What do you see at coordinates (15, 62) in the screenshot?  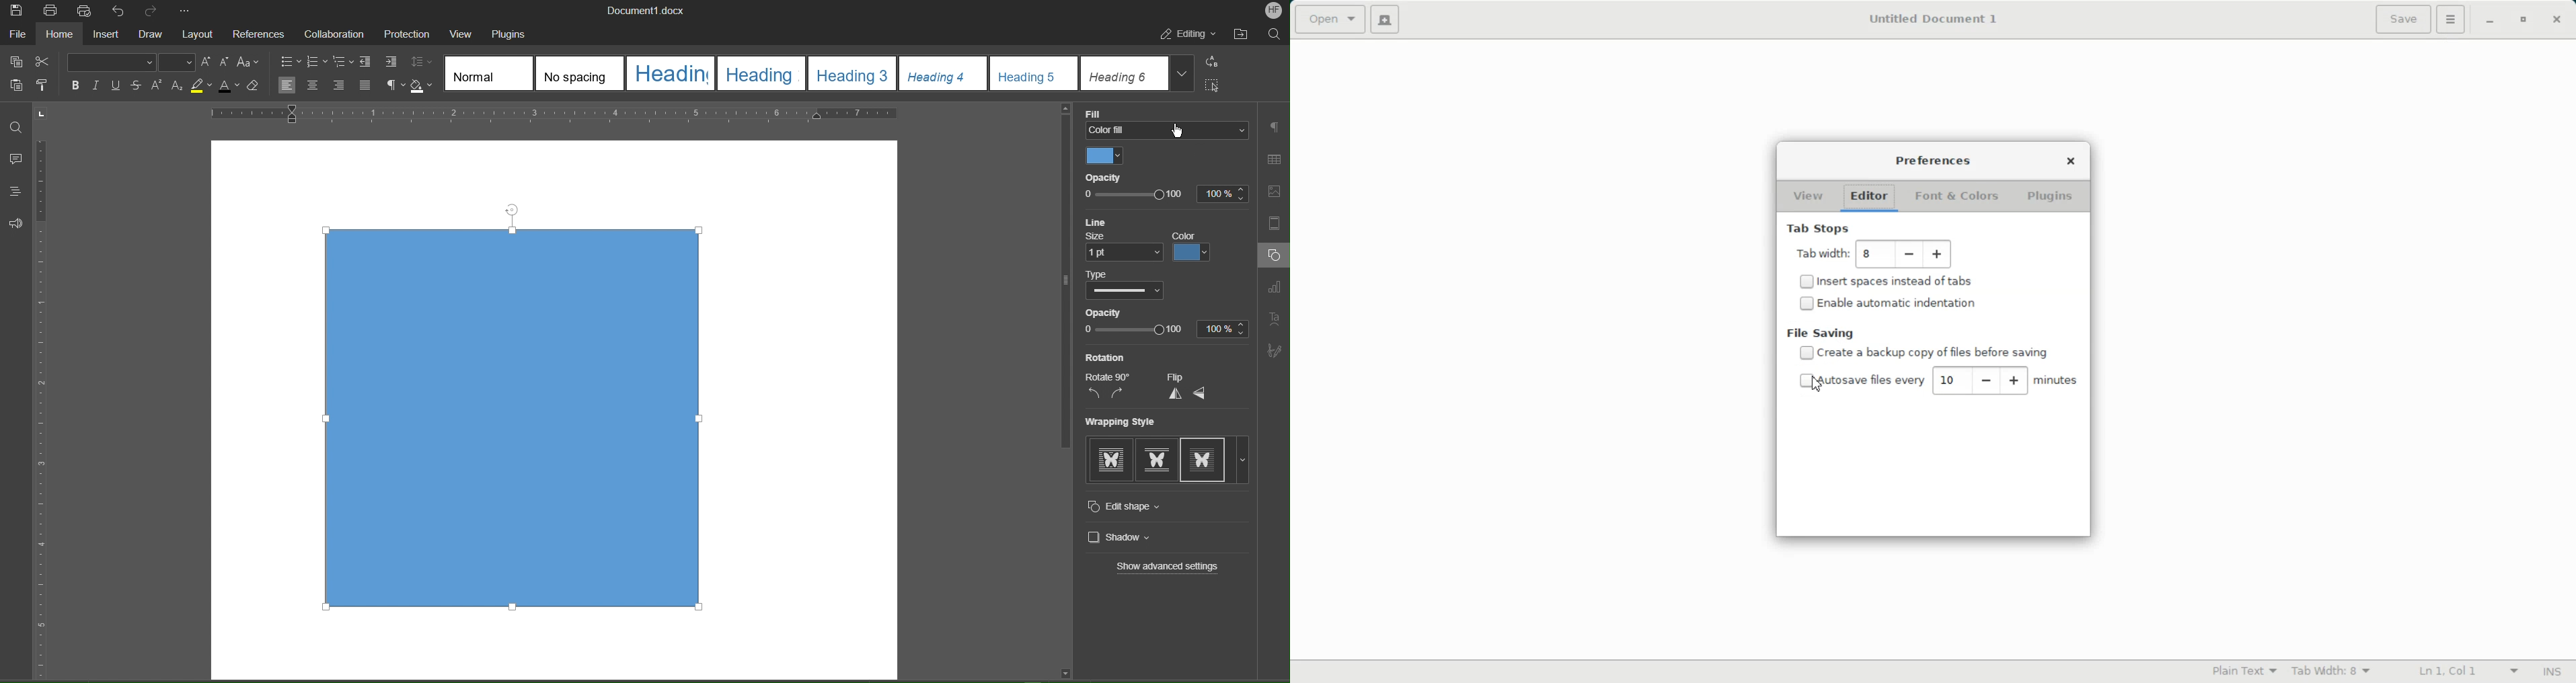 I see `Copy` at bounding box center [15, 62].